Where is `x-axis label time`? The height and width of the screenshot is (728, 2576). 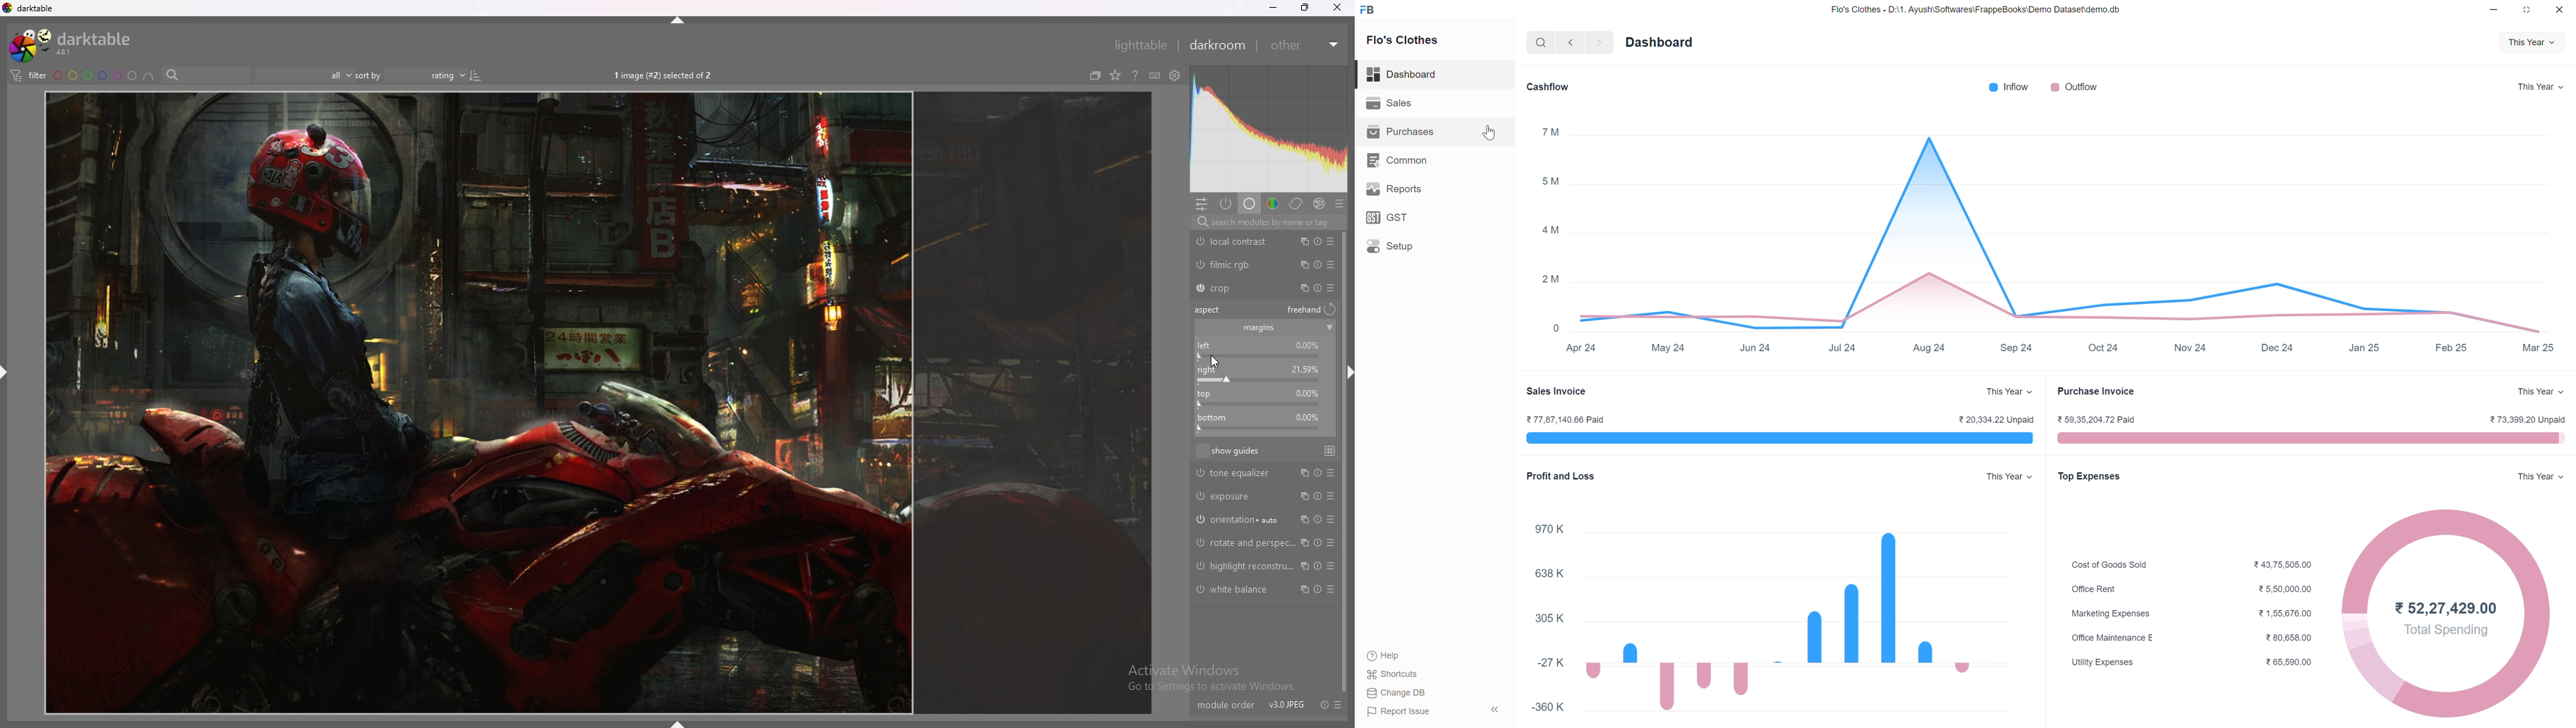
x-axis label time is located at coordinates (2054, 346).